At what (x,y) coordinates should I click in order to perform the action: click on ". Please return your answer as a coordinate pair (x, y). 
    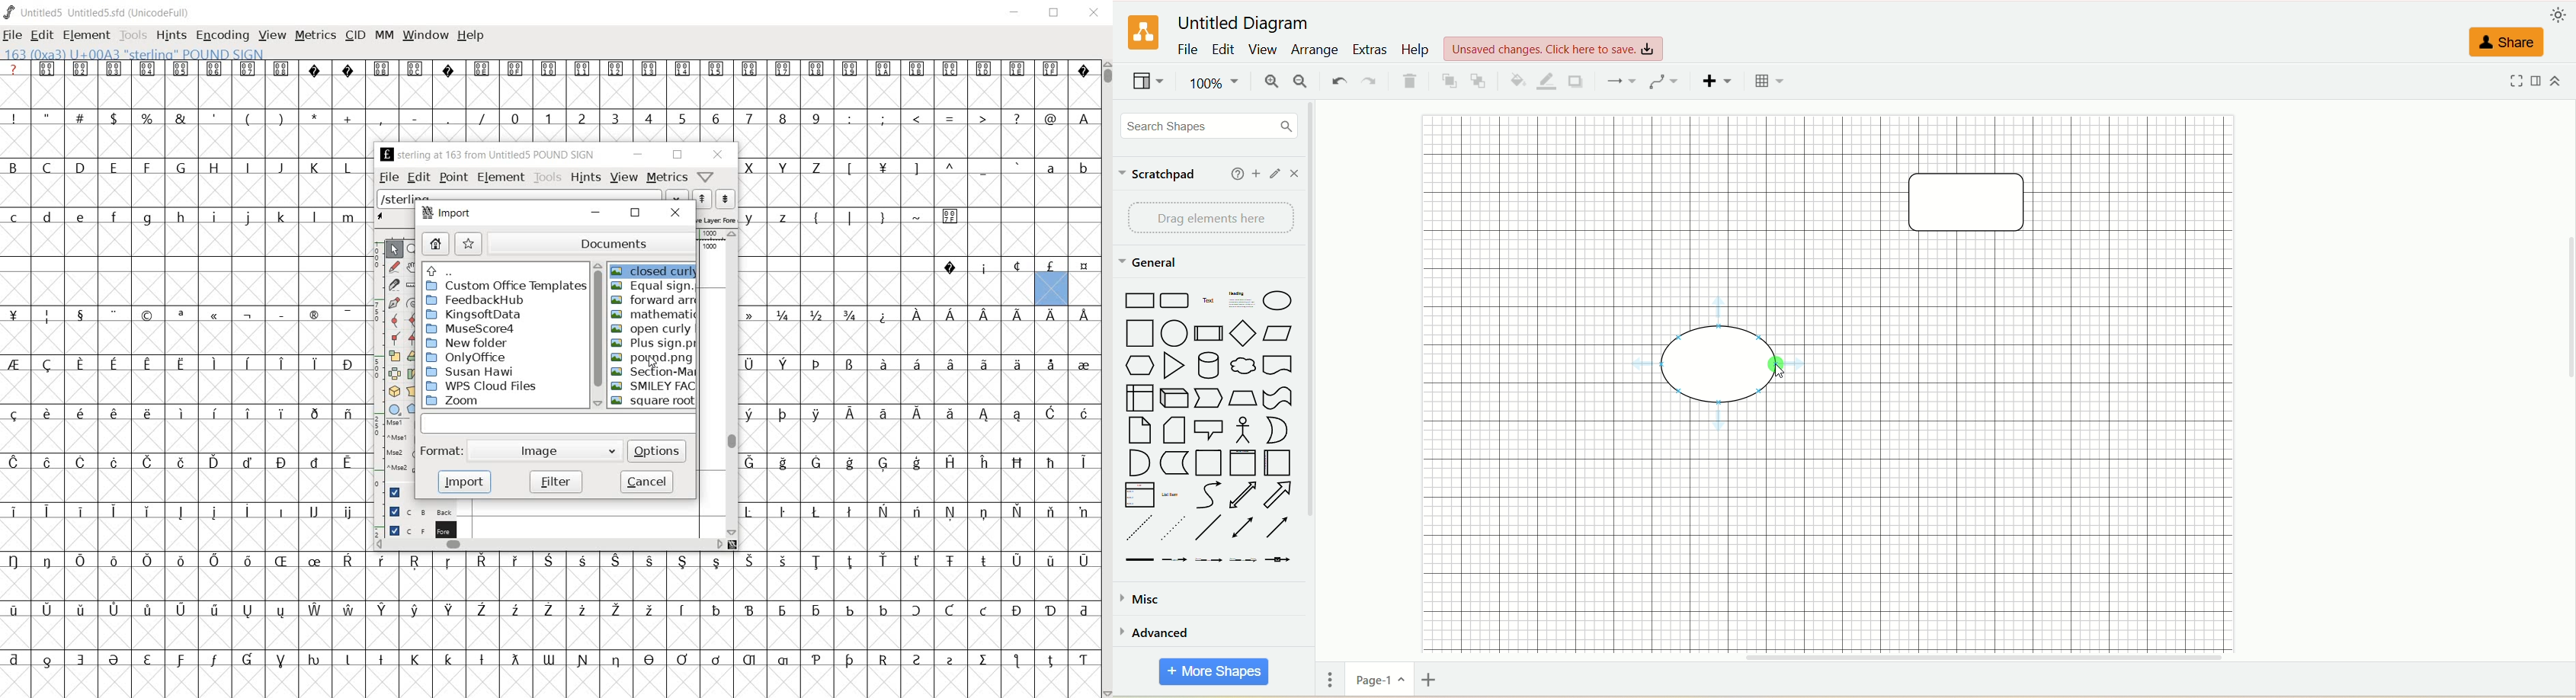
    Looking at the image, I should click on (49, 117).